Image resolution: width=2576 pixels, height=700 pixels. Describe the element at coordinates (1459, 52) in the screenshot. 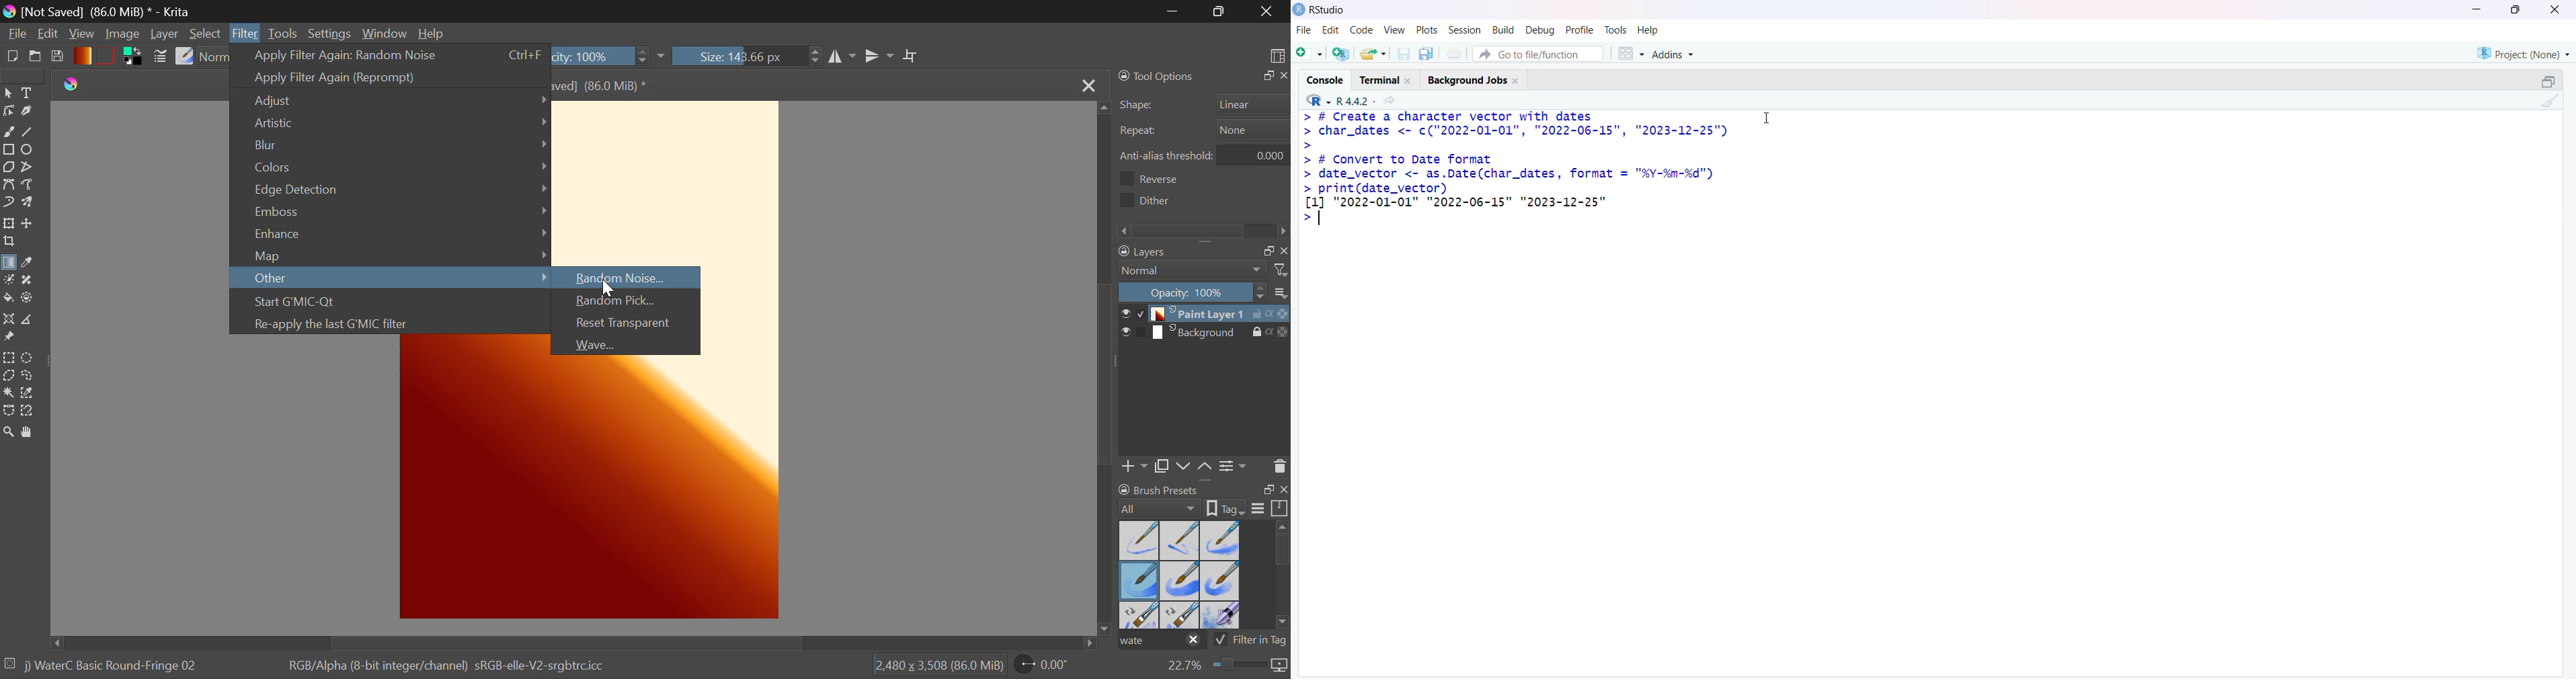

I see `Print the current file` at that location.